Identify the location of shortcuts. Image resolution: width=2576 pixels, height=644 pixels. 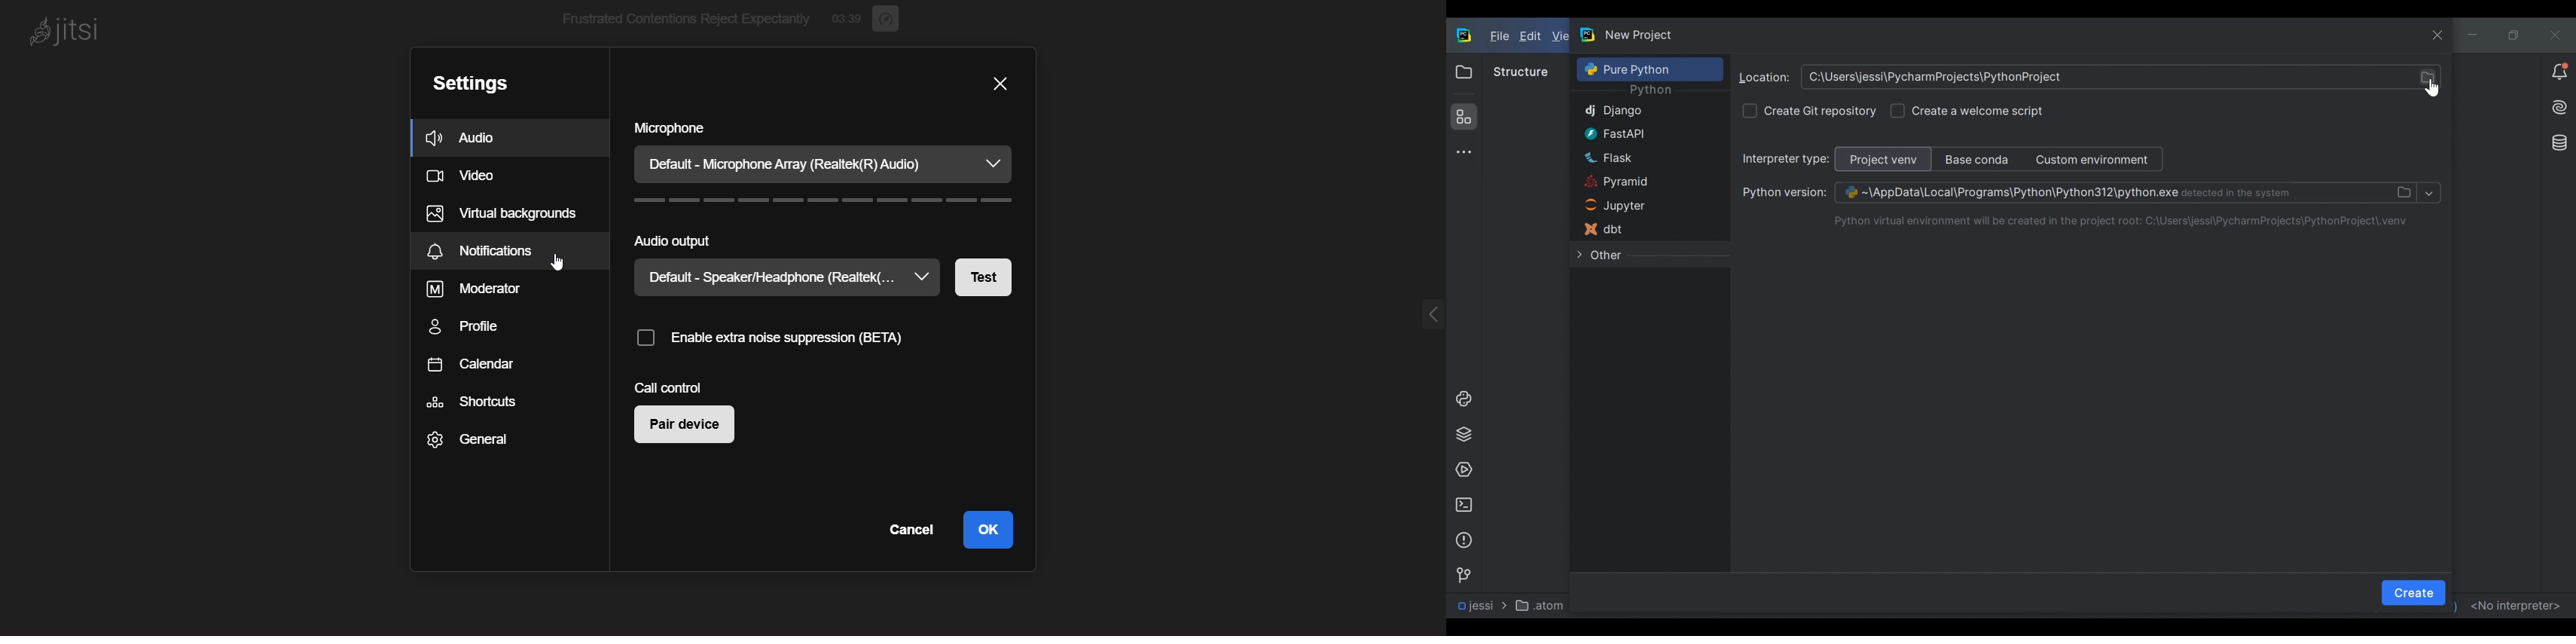
(493, 409).